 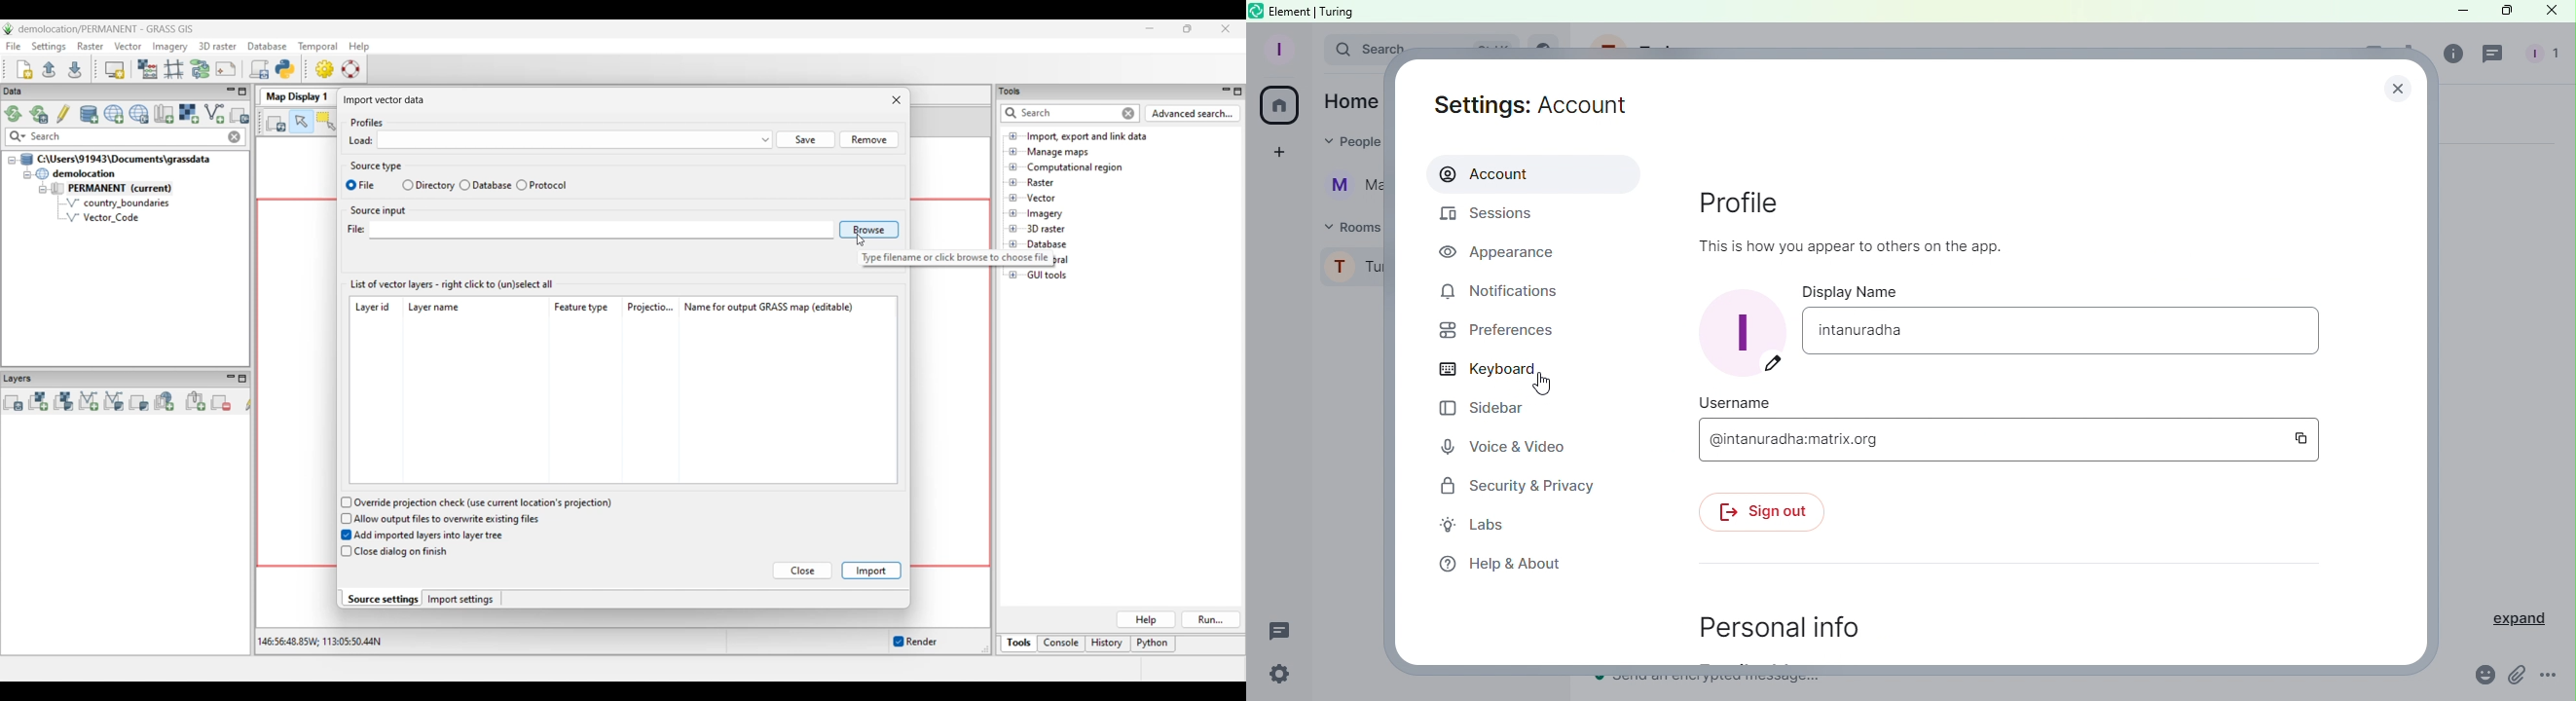 What do you see at coordinates (1492, 334) in the screenshot?
I see `Preferences` at bounding box center [1492, 334].